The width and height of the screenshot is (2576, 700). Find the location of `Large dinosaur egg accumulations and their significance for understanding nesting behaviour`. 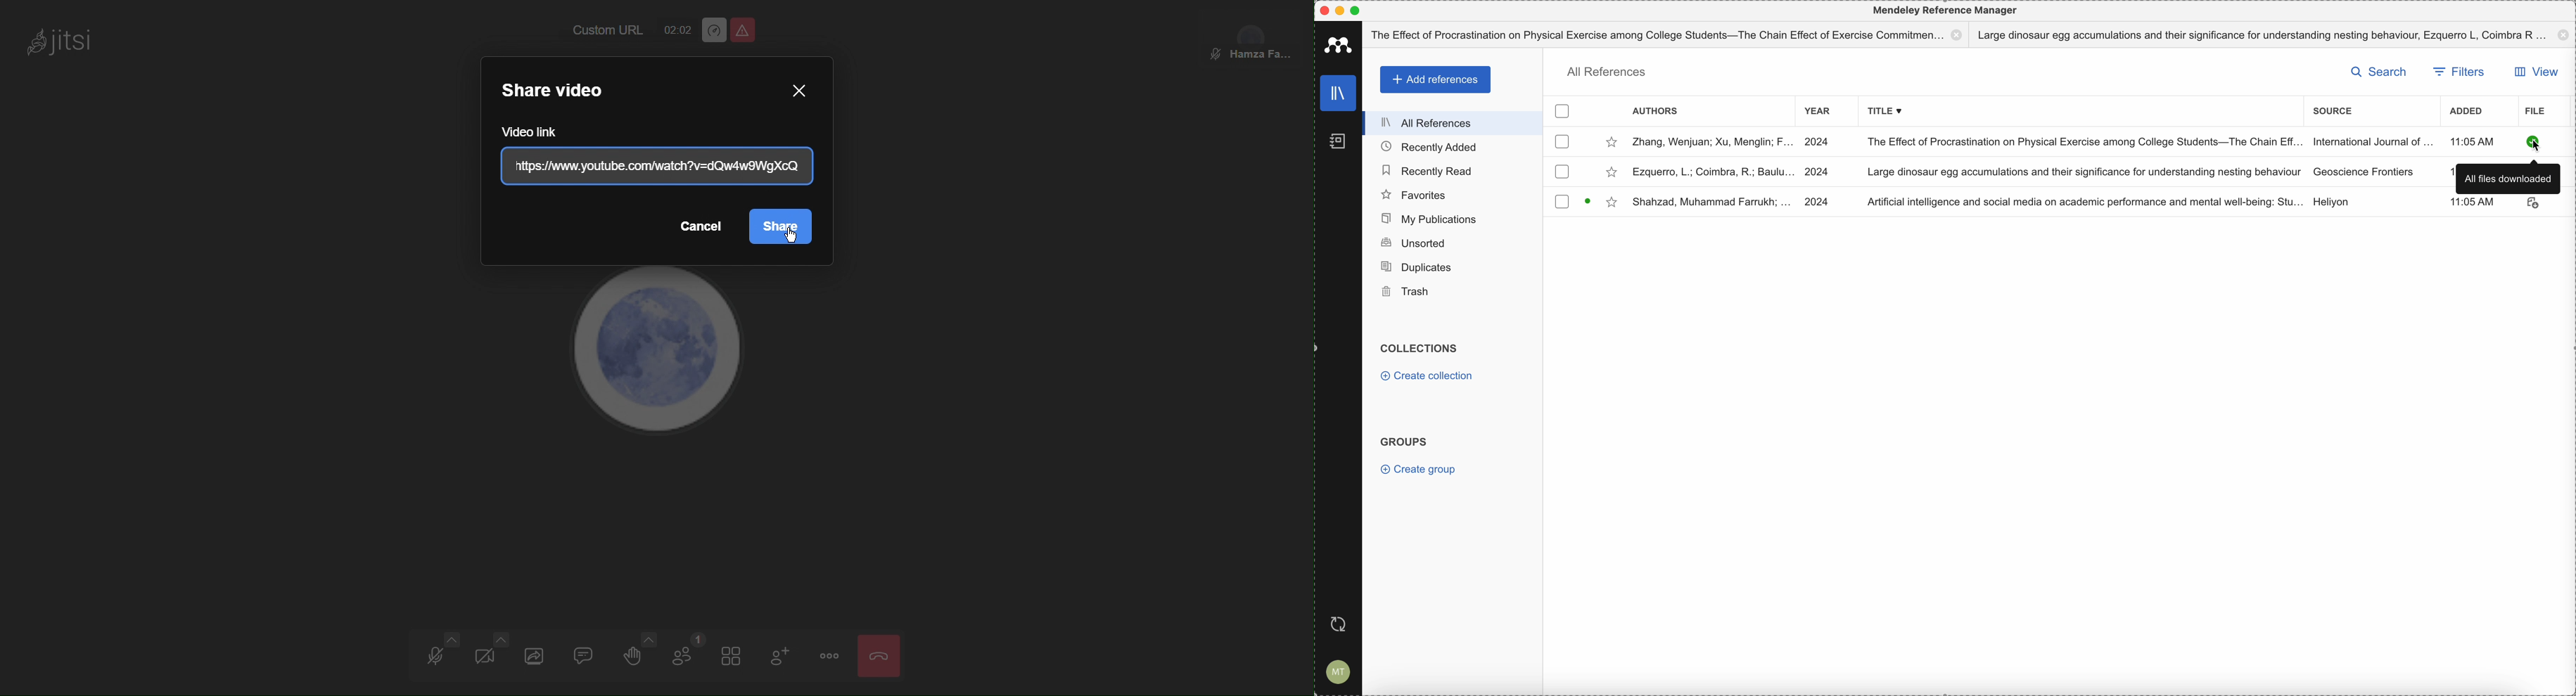

Large dinosaur egg accumulations and their significance for understanding nesting behaviour is located at coordinates (2086, 173).